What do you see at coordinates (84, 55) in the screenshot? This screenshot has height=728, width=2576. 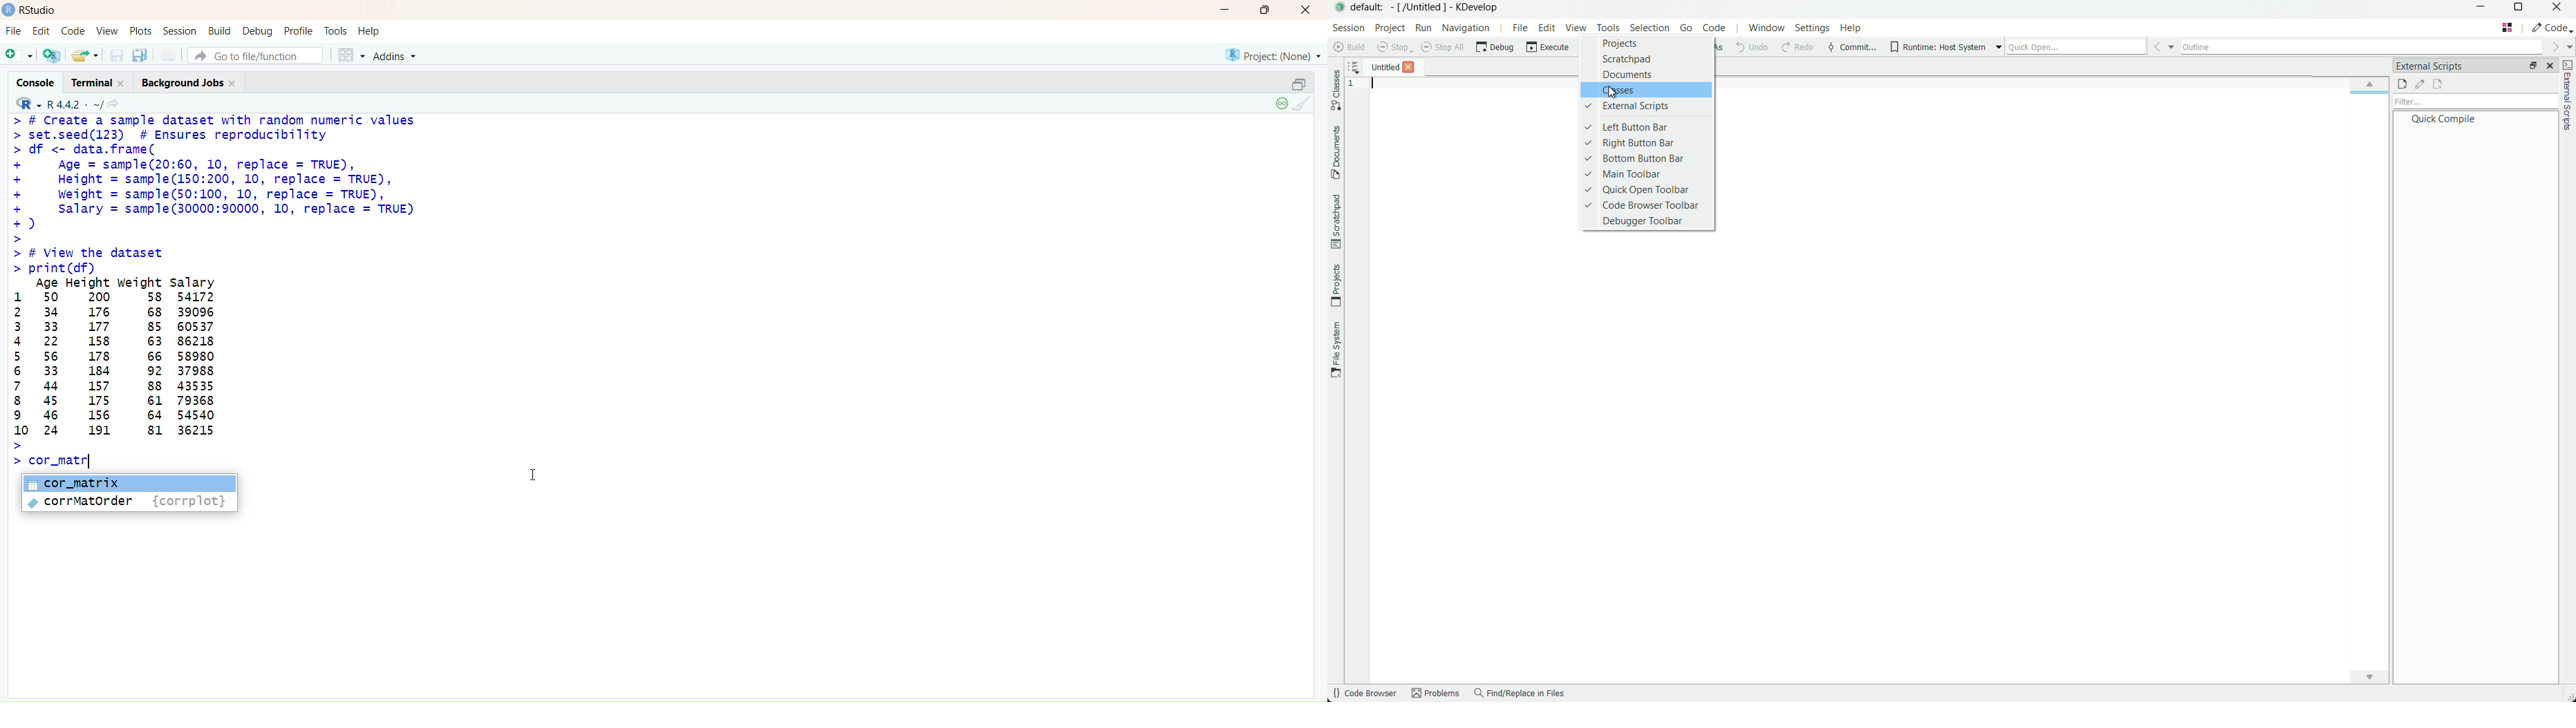 I see `Open an existing file (Ctrl + O)` at bounding box center [84, 55].